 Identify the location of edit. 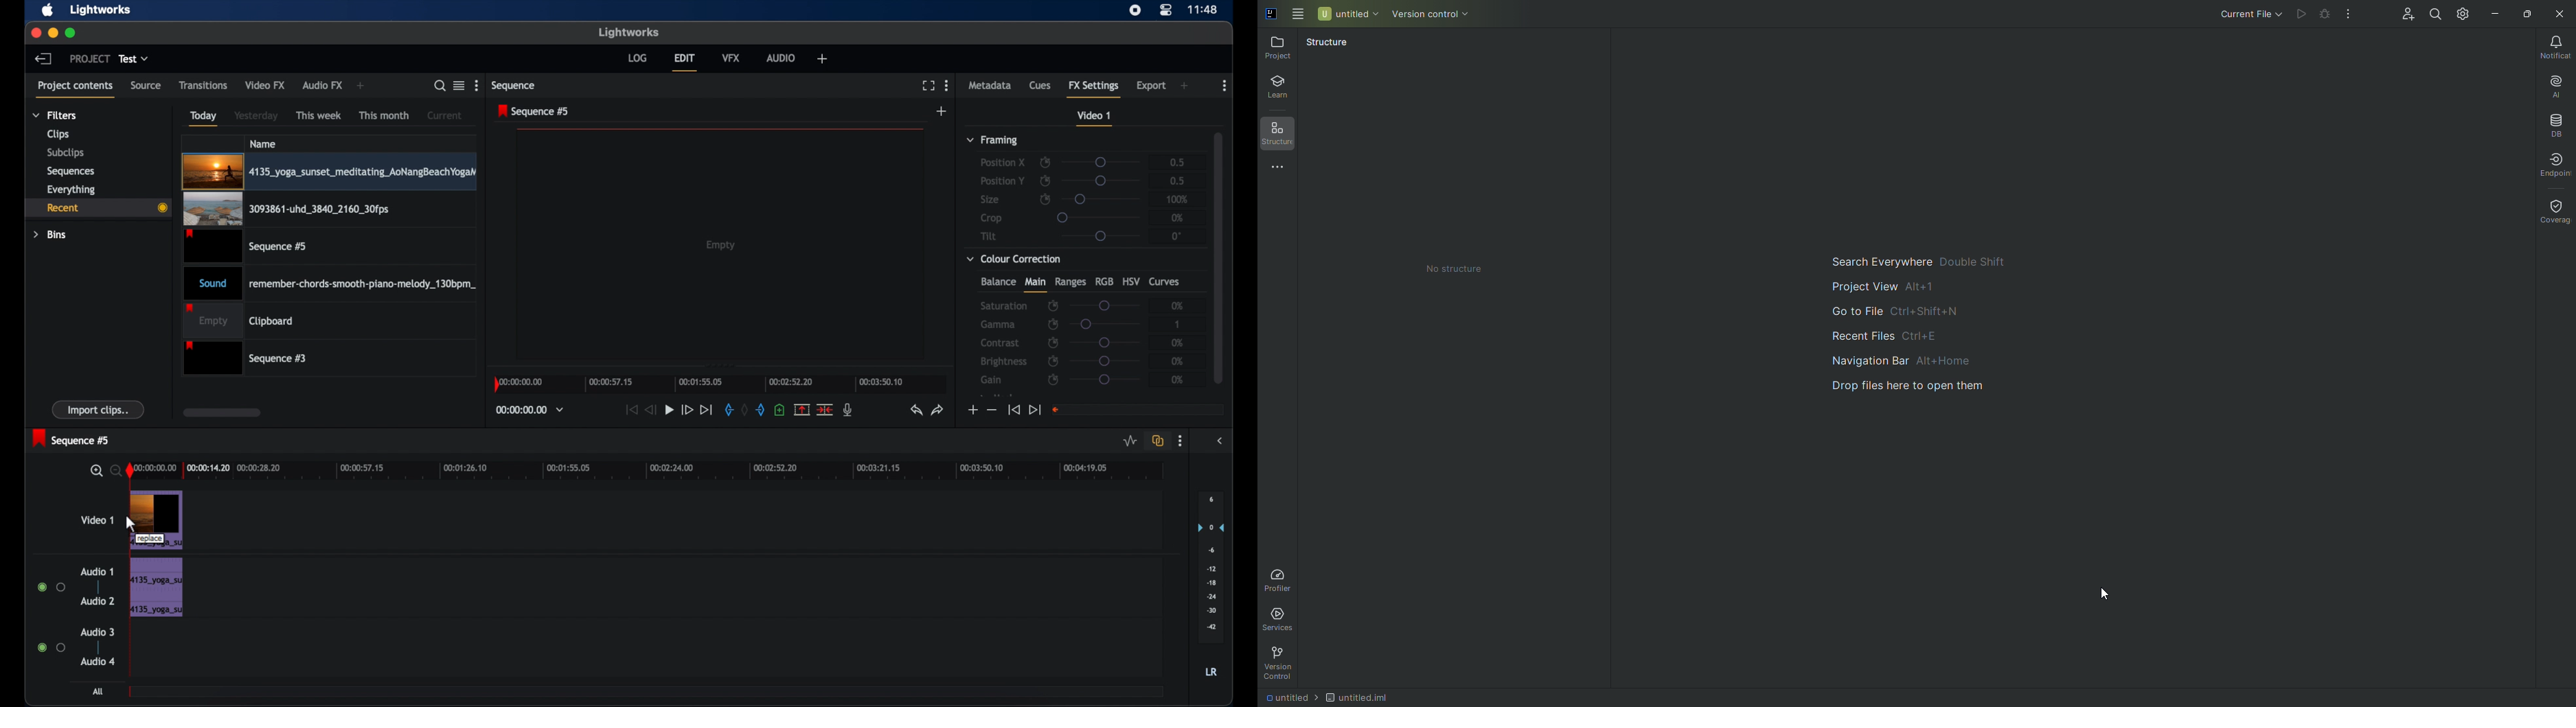
(684, 62).